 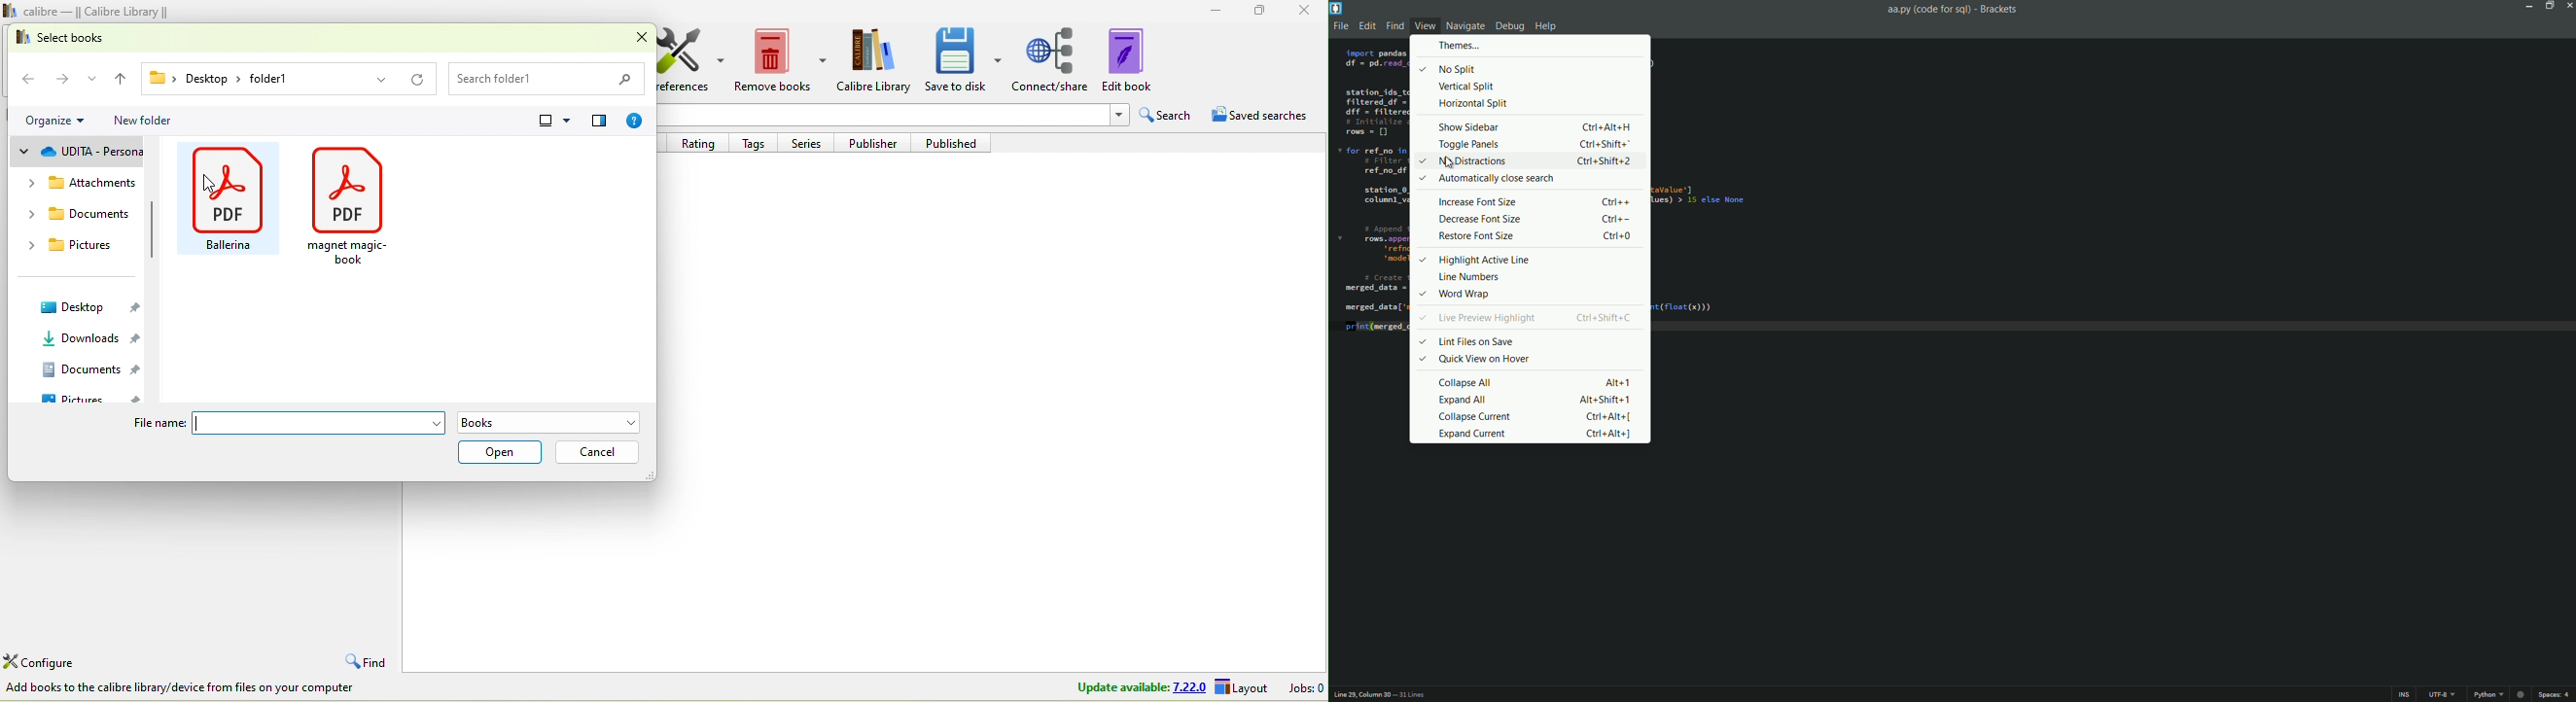 I want to click on add books to the calibre library /device from files on your computer, so click(x=187, y=687).